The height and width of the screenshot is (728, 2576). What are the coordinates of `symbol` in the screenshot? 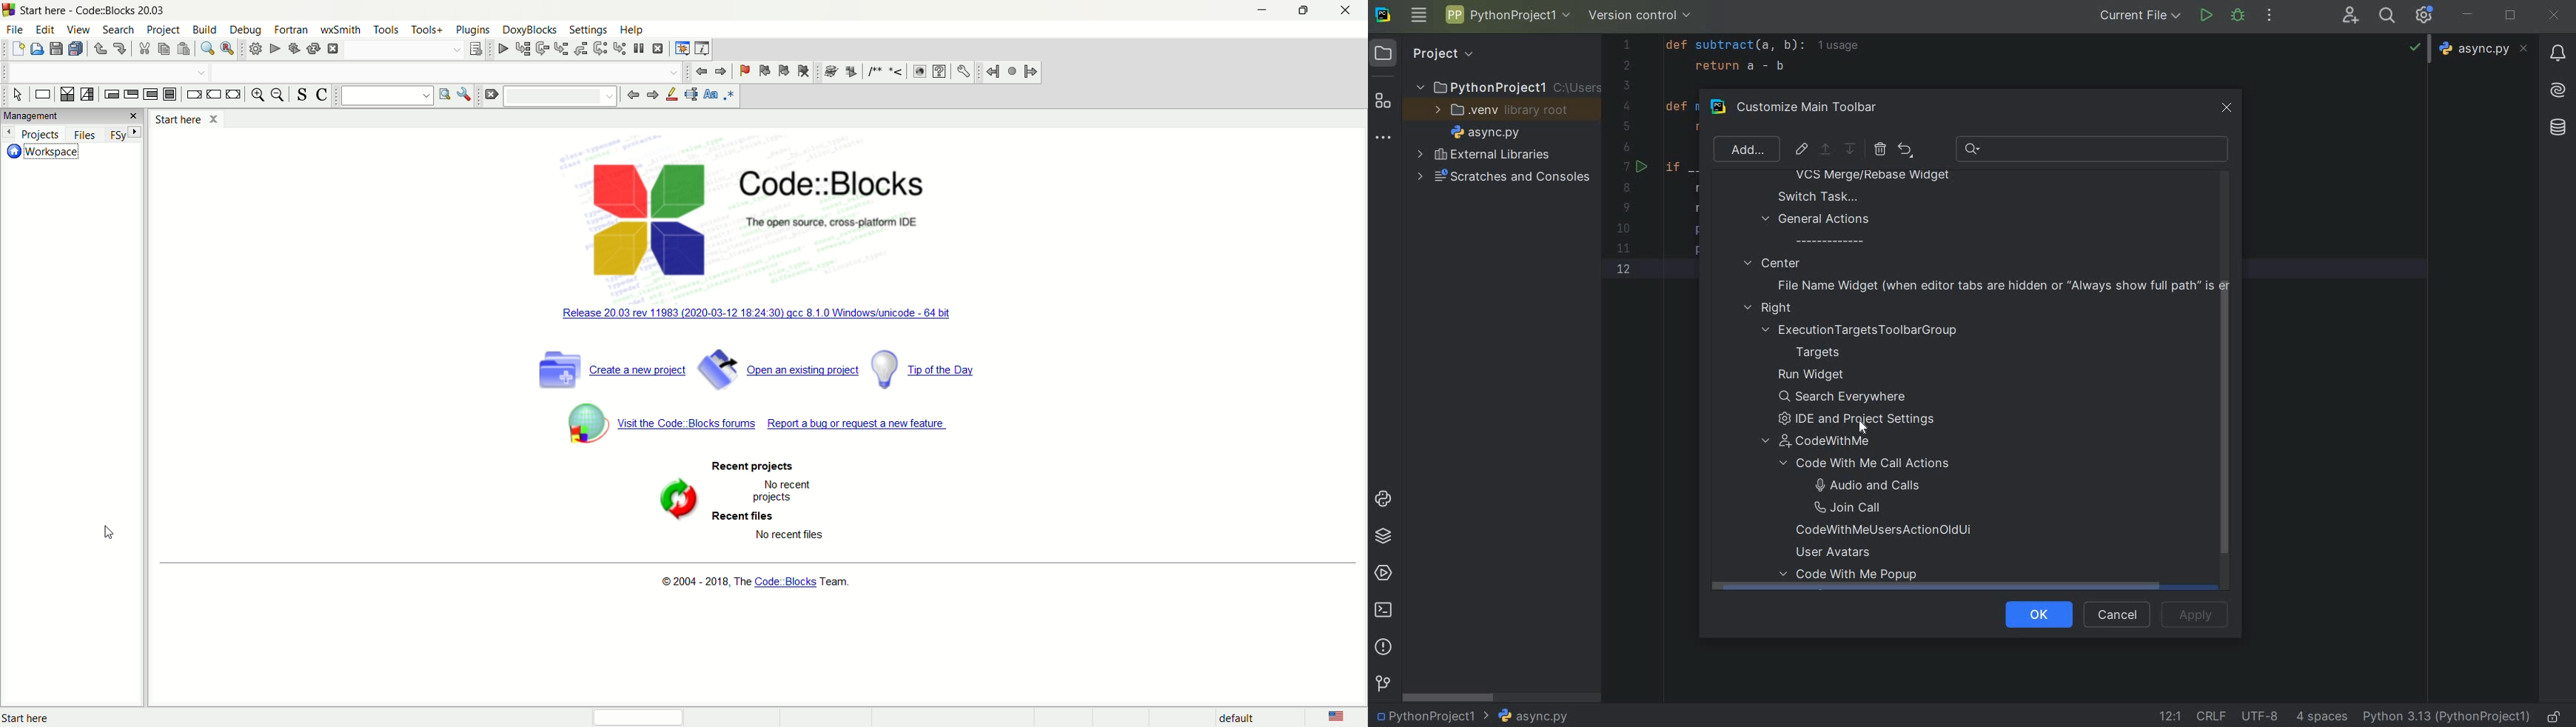 It's located at (583, 425).